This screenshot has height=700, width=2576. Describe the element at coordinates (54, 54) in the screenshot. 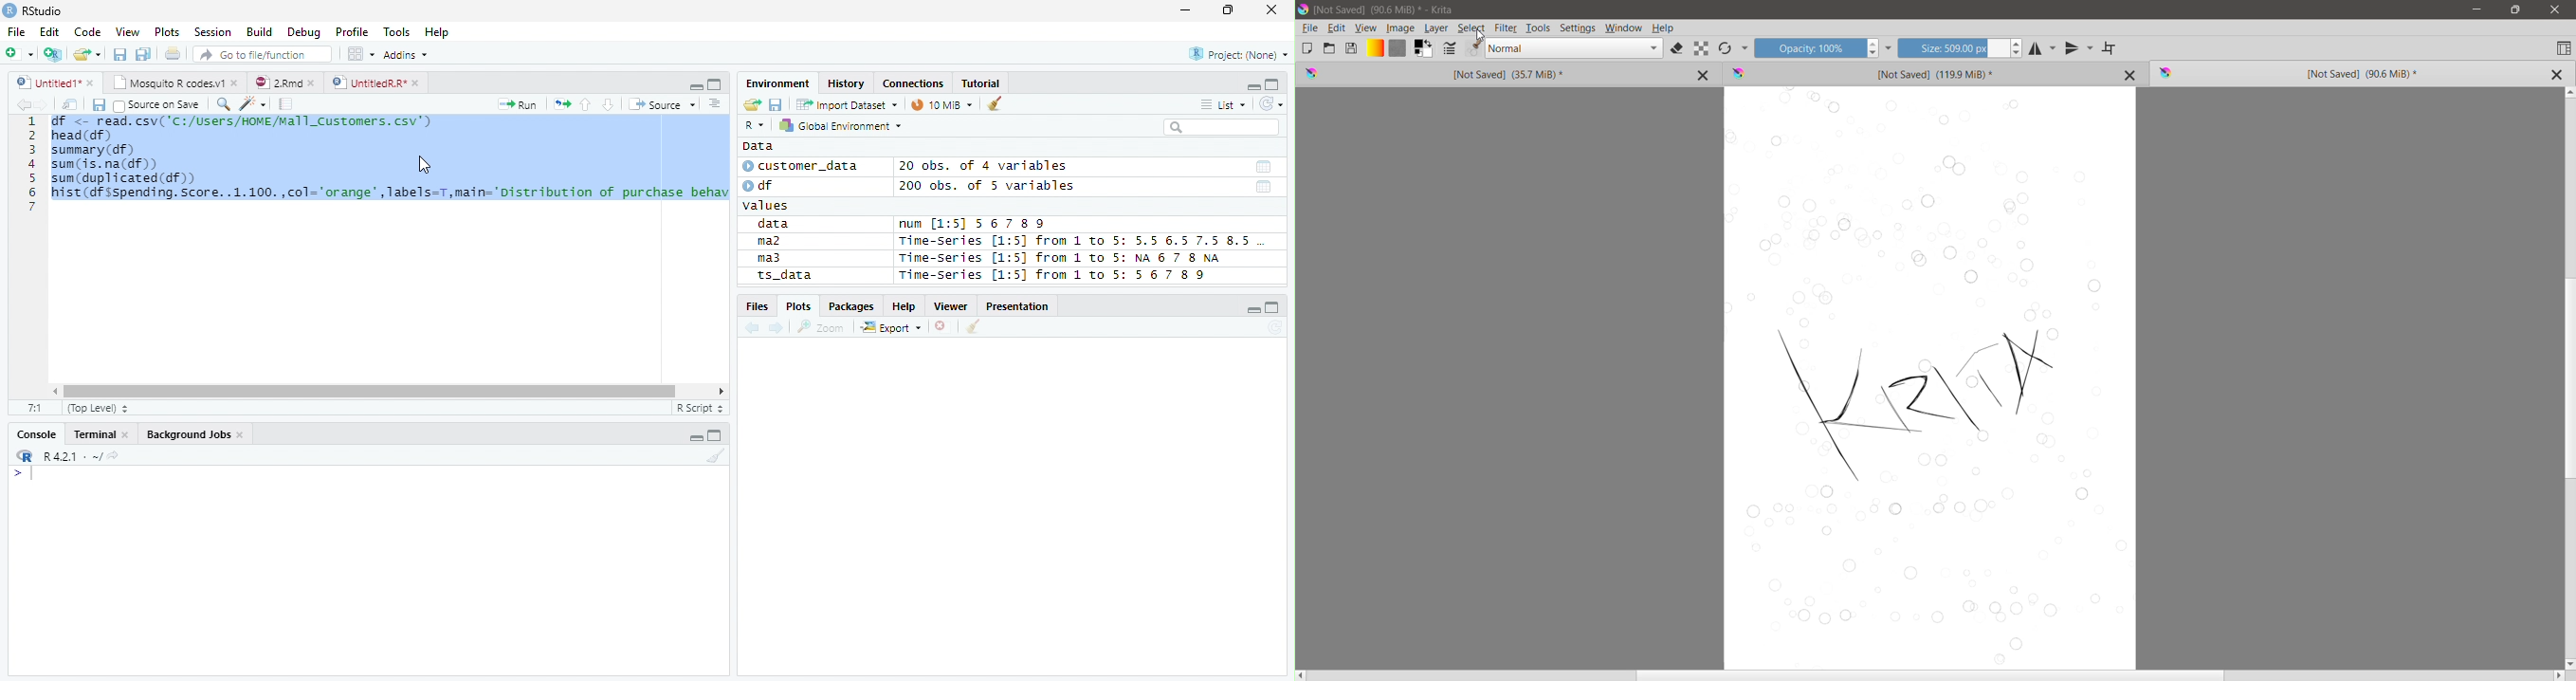

I see `Create Project` at that location.